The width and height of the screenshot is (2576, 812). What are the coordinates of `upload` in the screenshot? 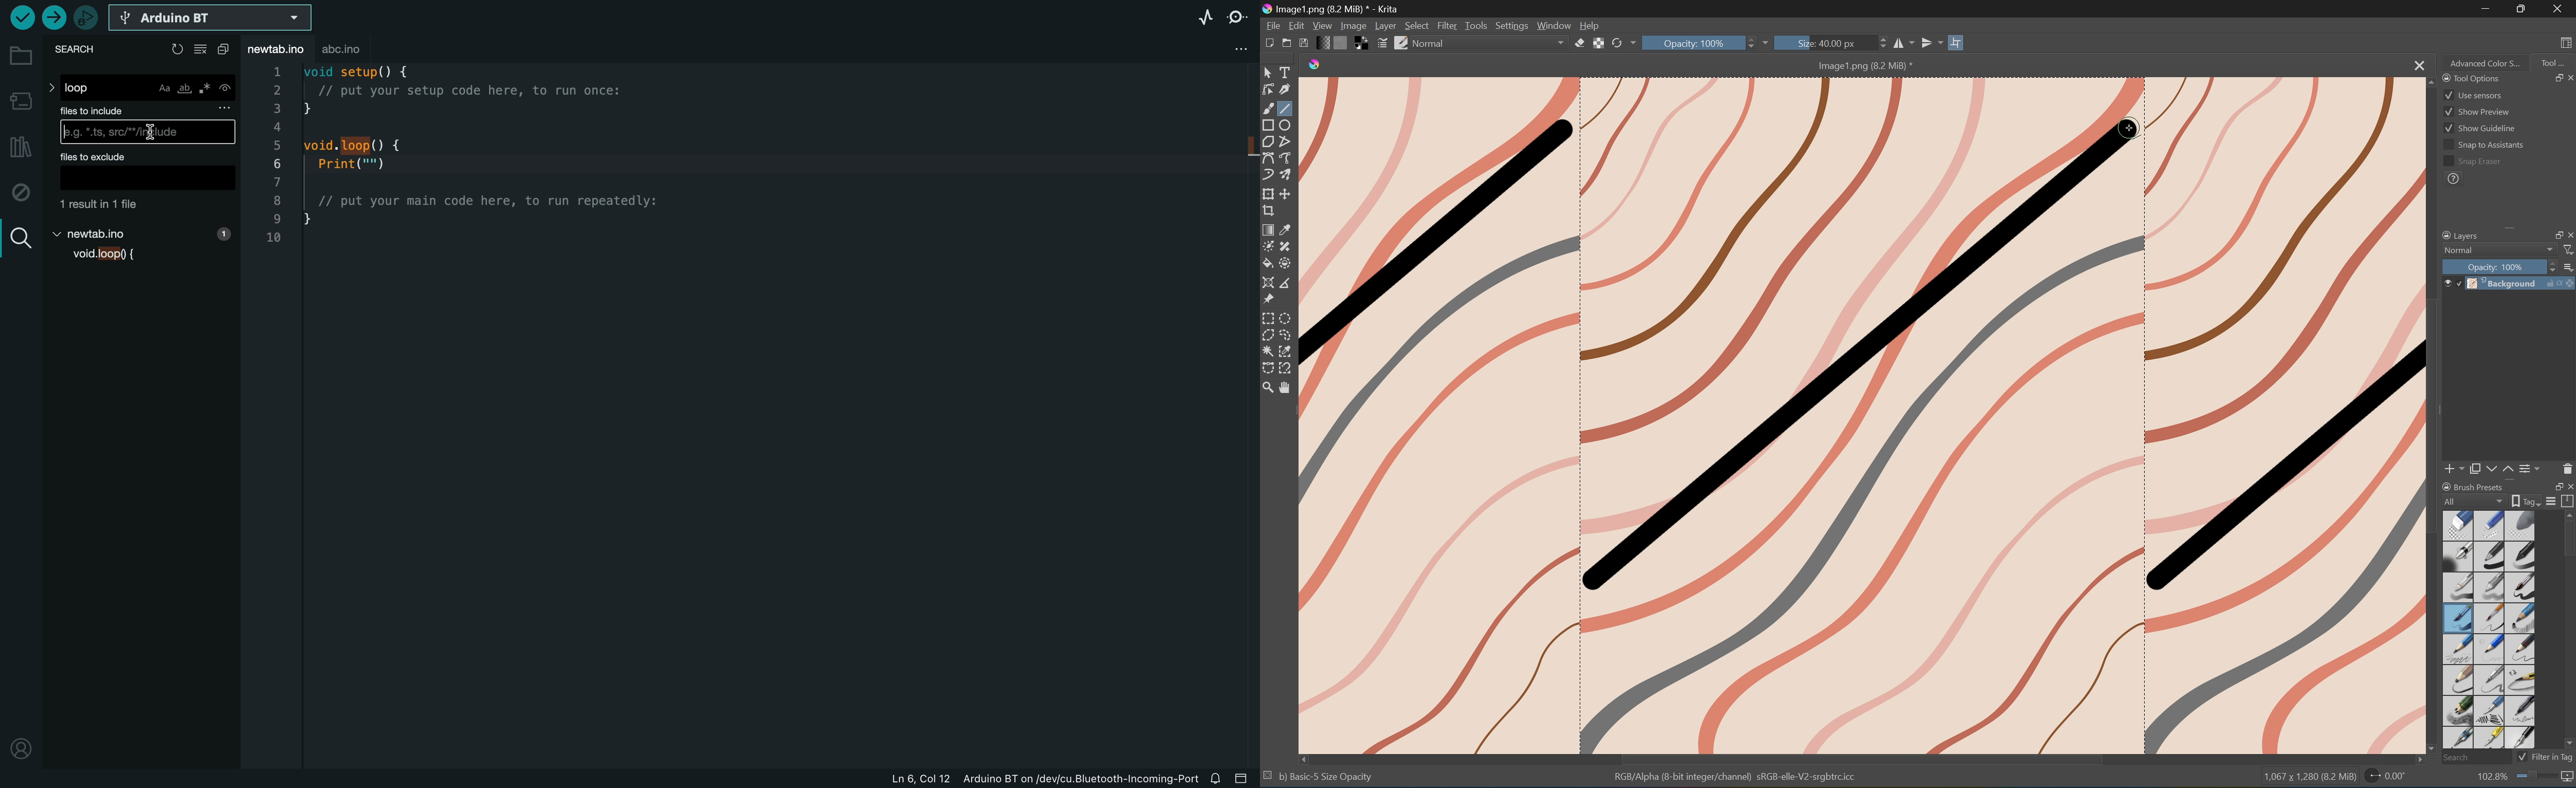 It's located at (56, 18).